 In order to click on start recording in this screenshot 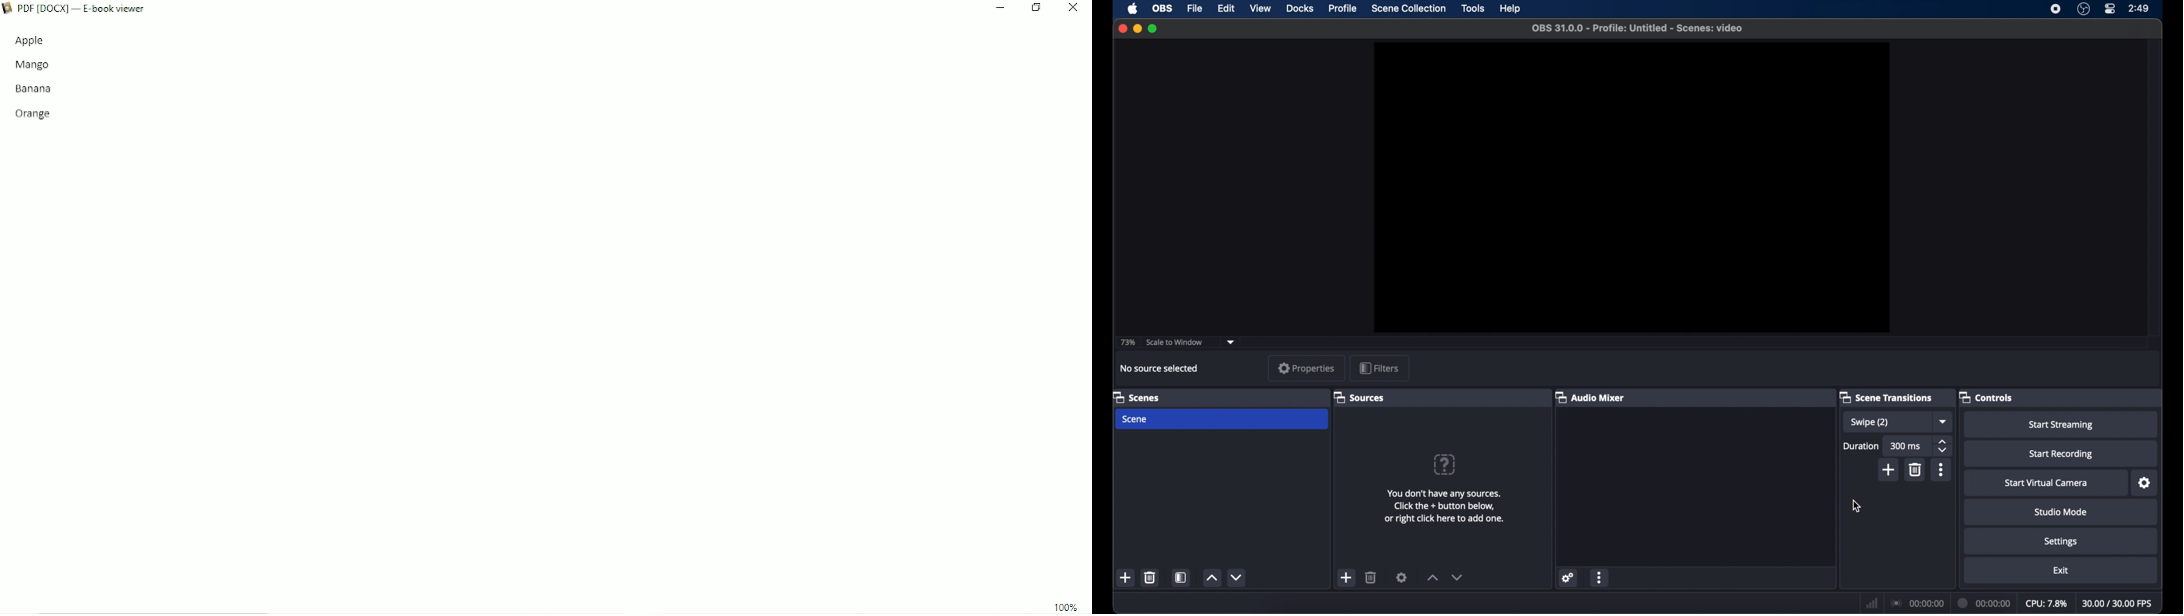, I will do `click(2061, 454)`.